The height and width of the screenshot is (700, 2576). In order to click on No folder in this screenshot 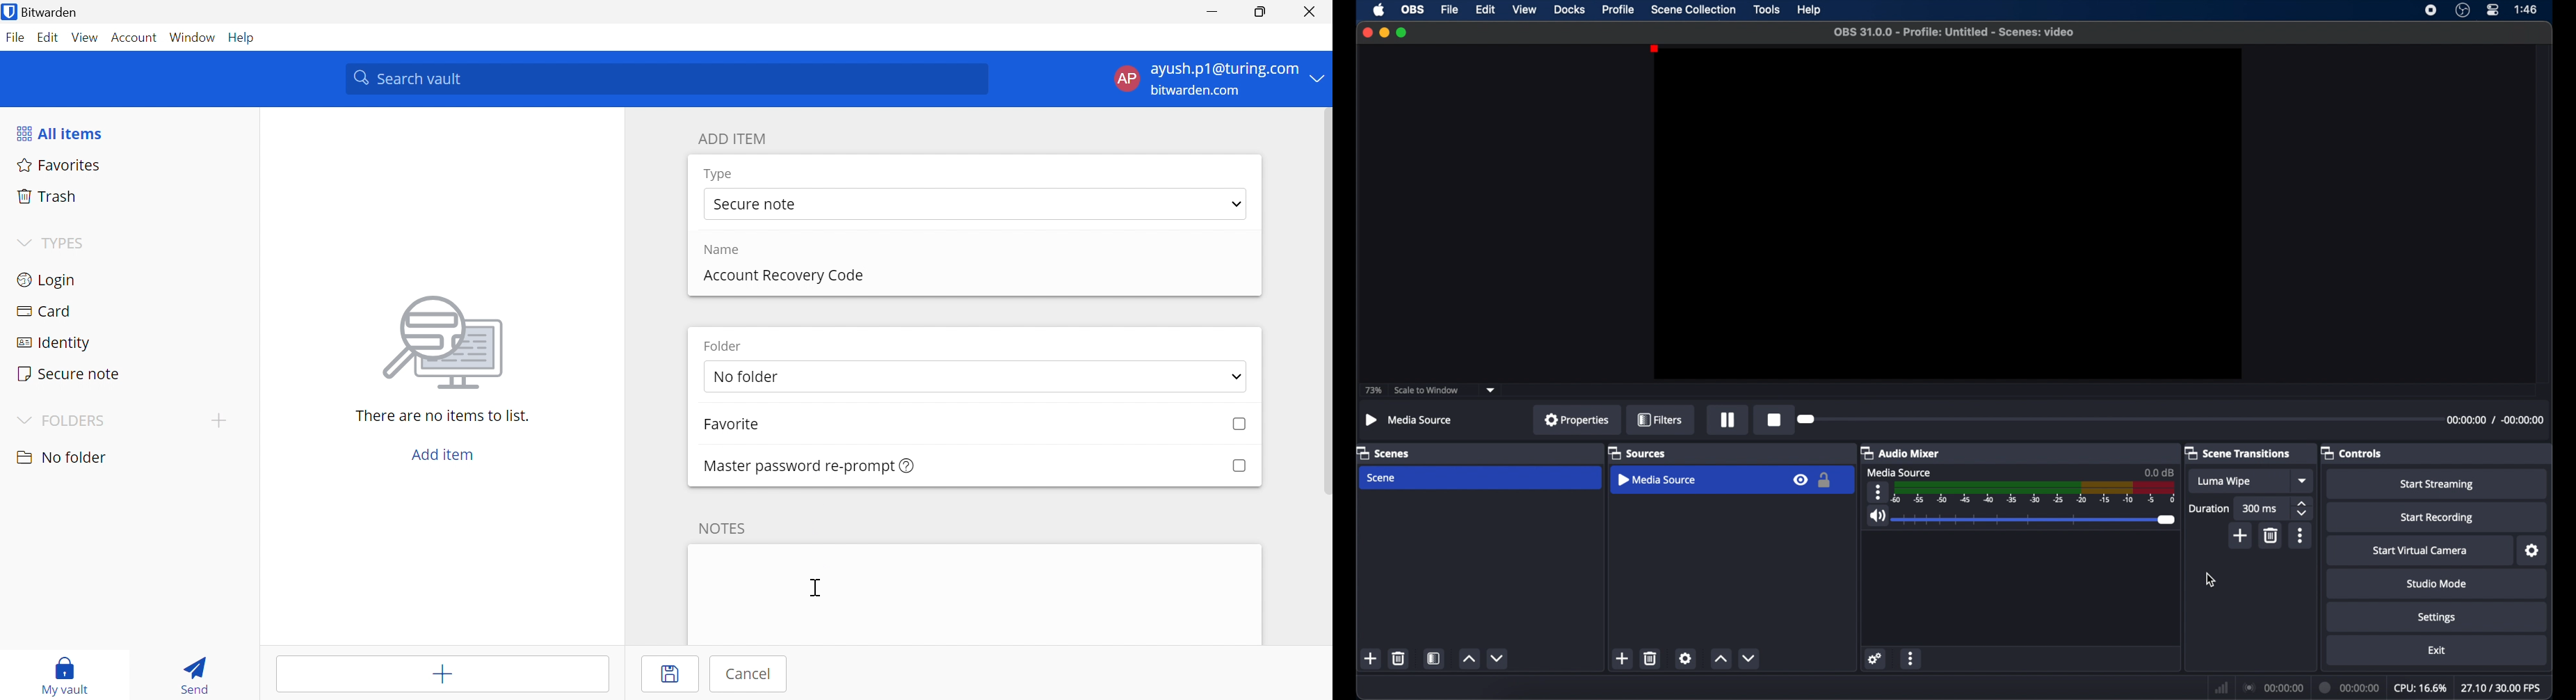, I will do `click(810, 378)`.